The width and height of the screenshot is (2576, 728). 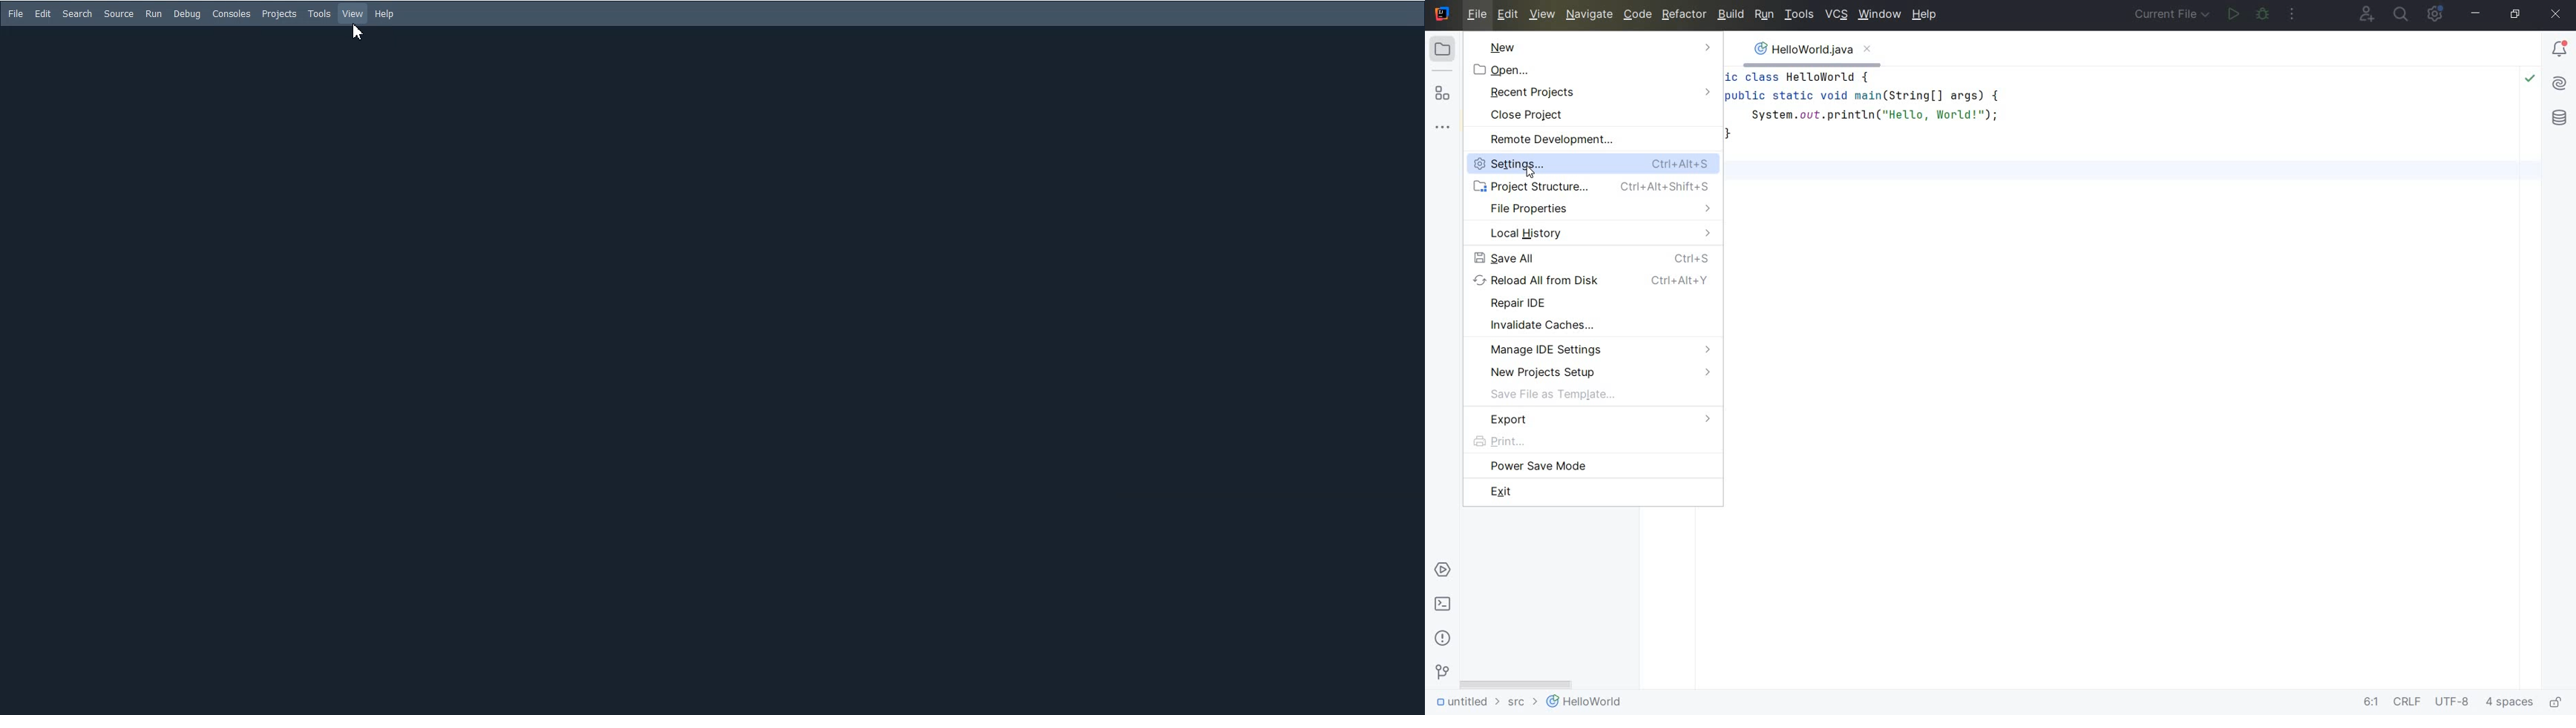 I want to click on RUN, so click(x=153, y=13).